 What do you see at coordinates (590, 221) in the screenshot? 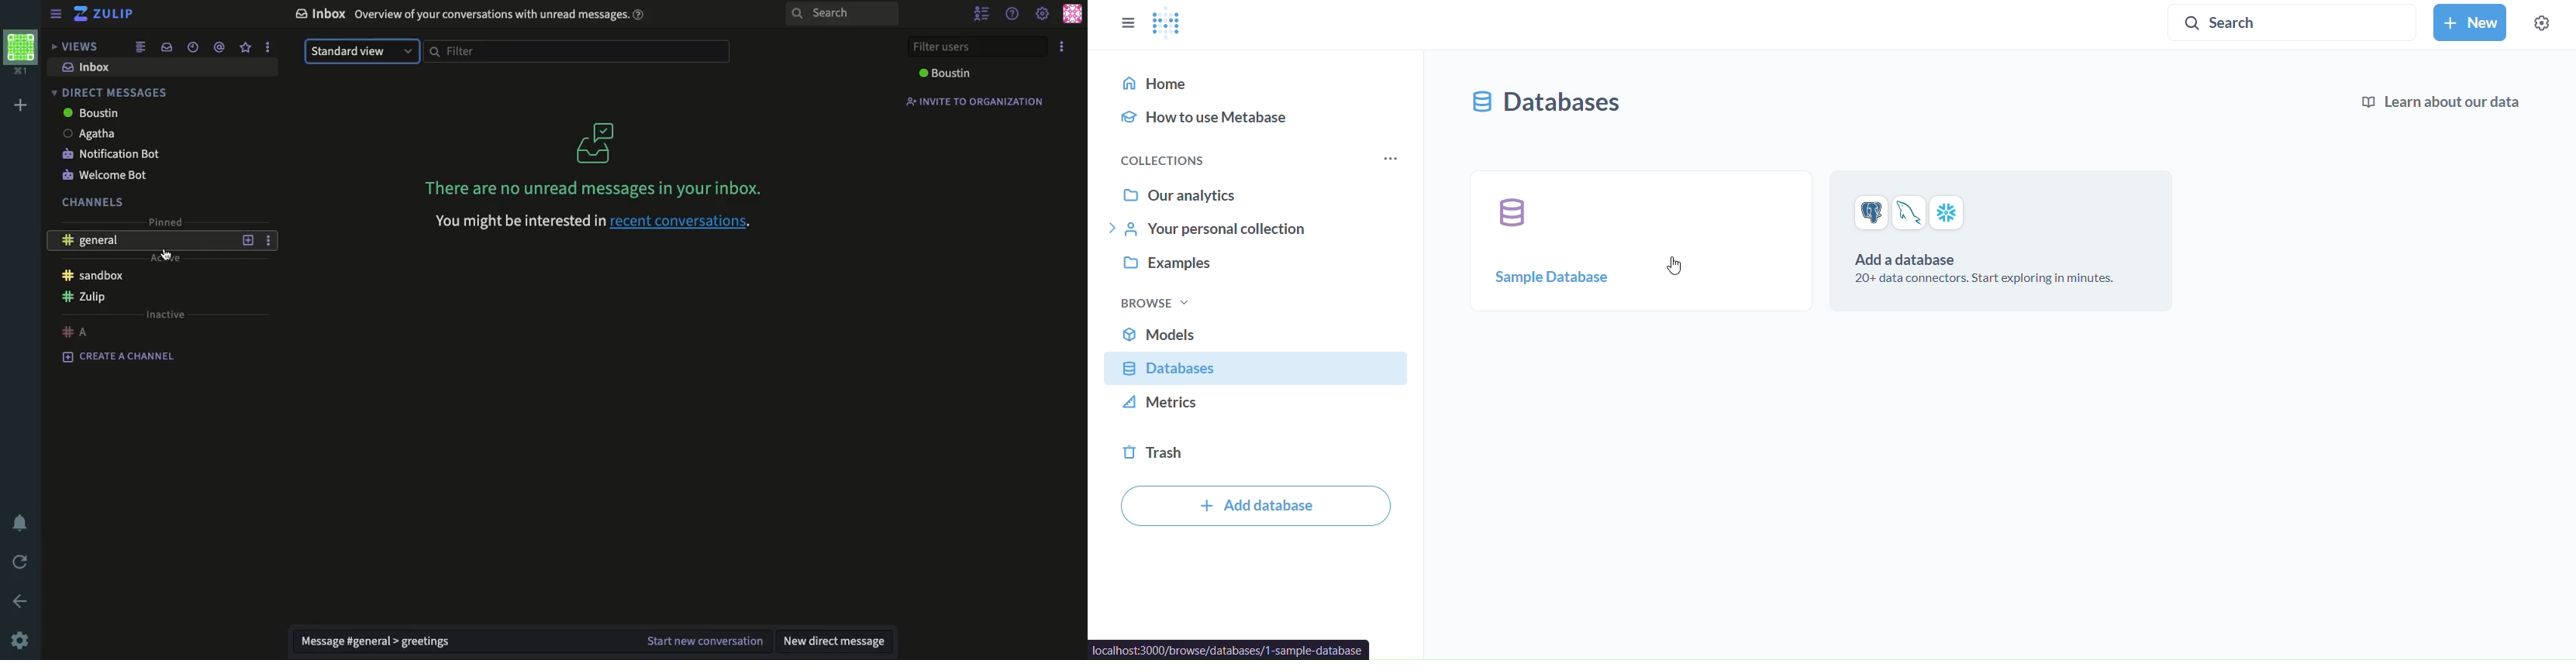
I see `You might be interested in recent conversations.` at bounding box center [590, 221].